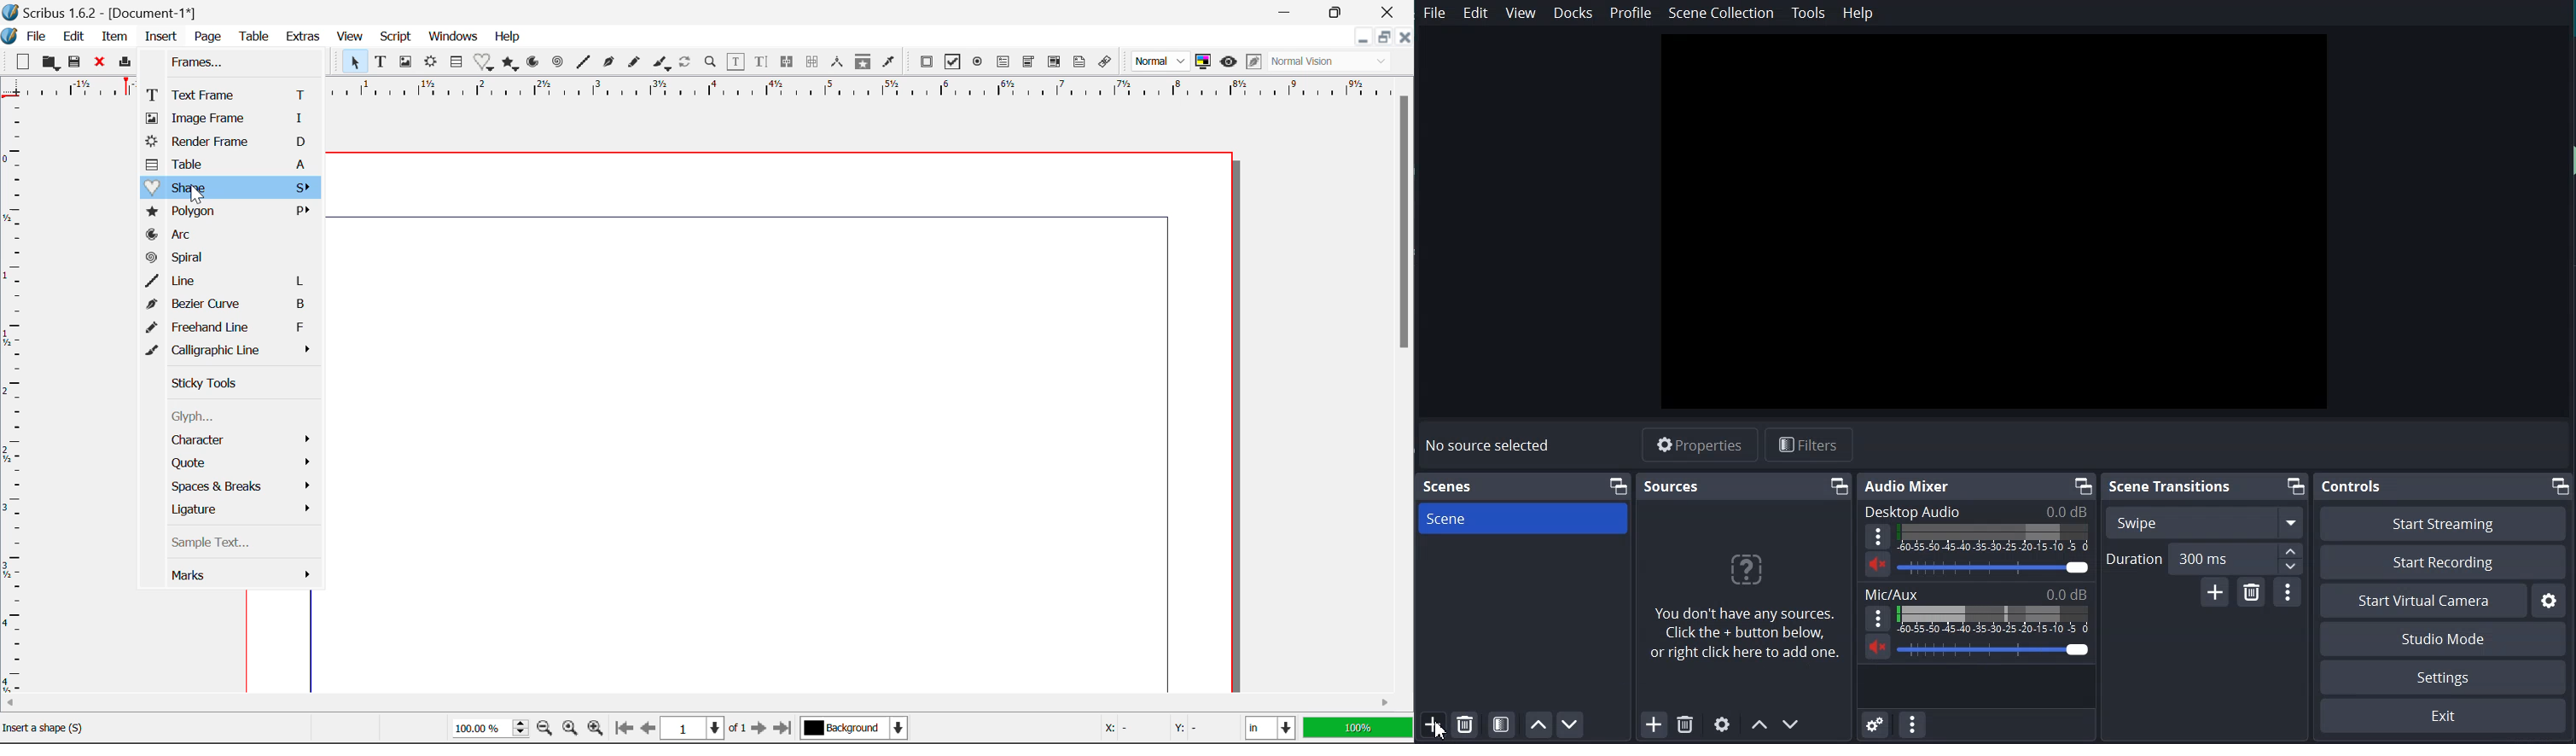 Image resolution: width=2576 pixels, height=756 pixels. I want to click on Scroll Bar, so click(1406, 381).